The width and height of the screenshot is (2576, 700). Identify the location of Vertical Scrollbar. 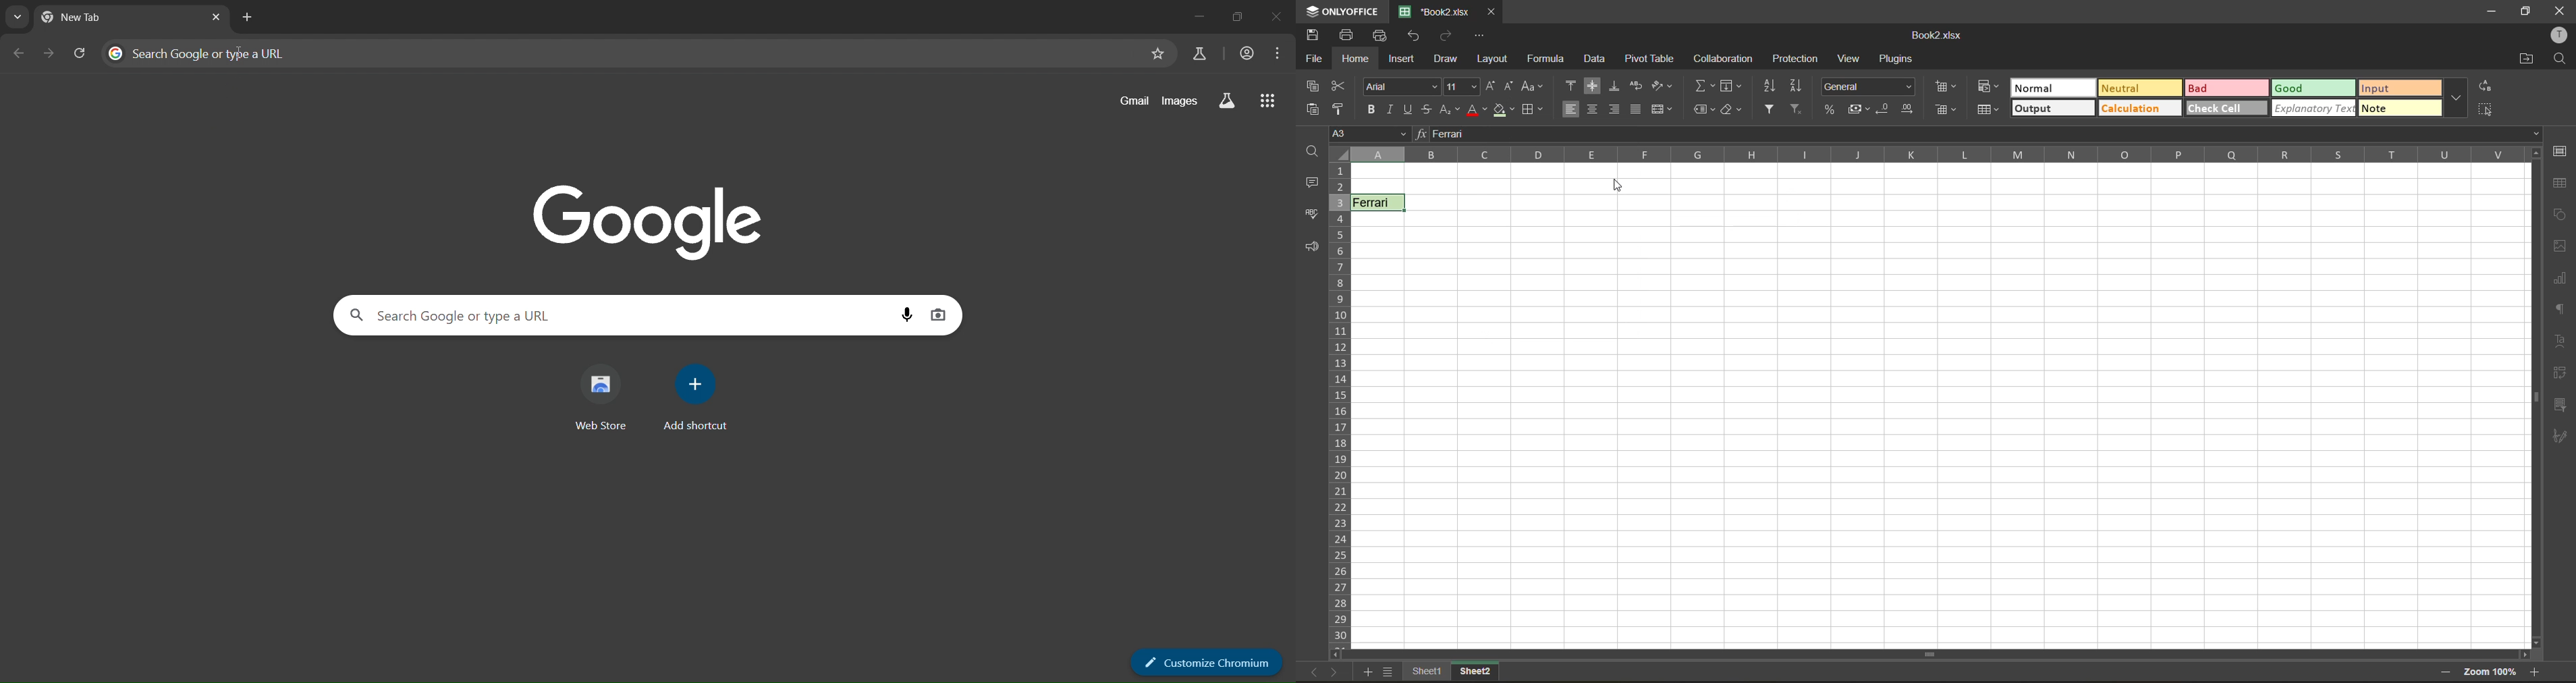
(2534, 398).